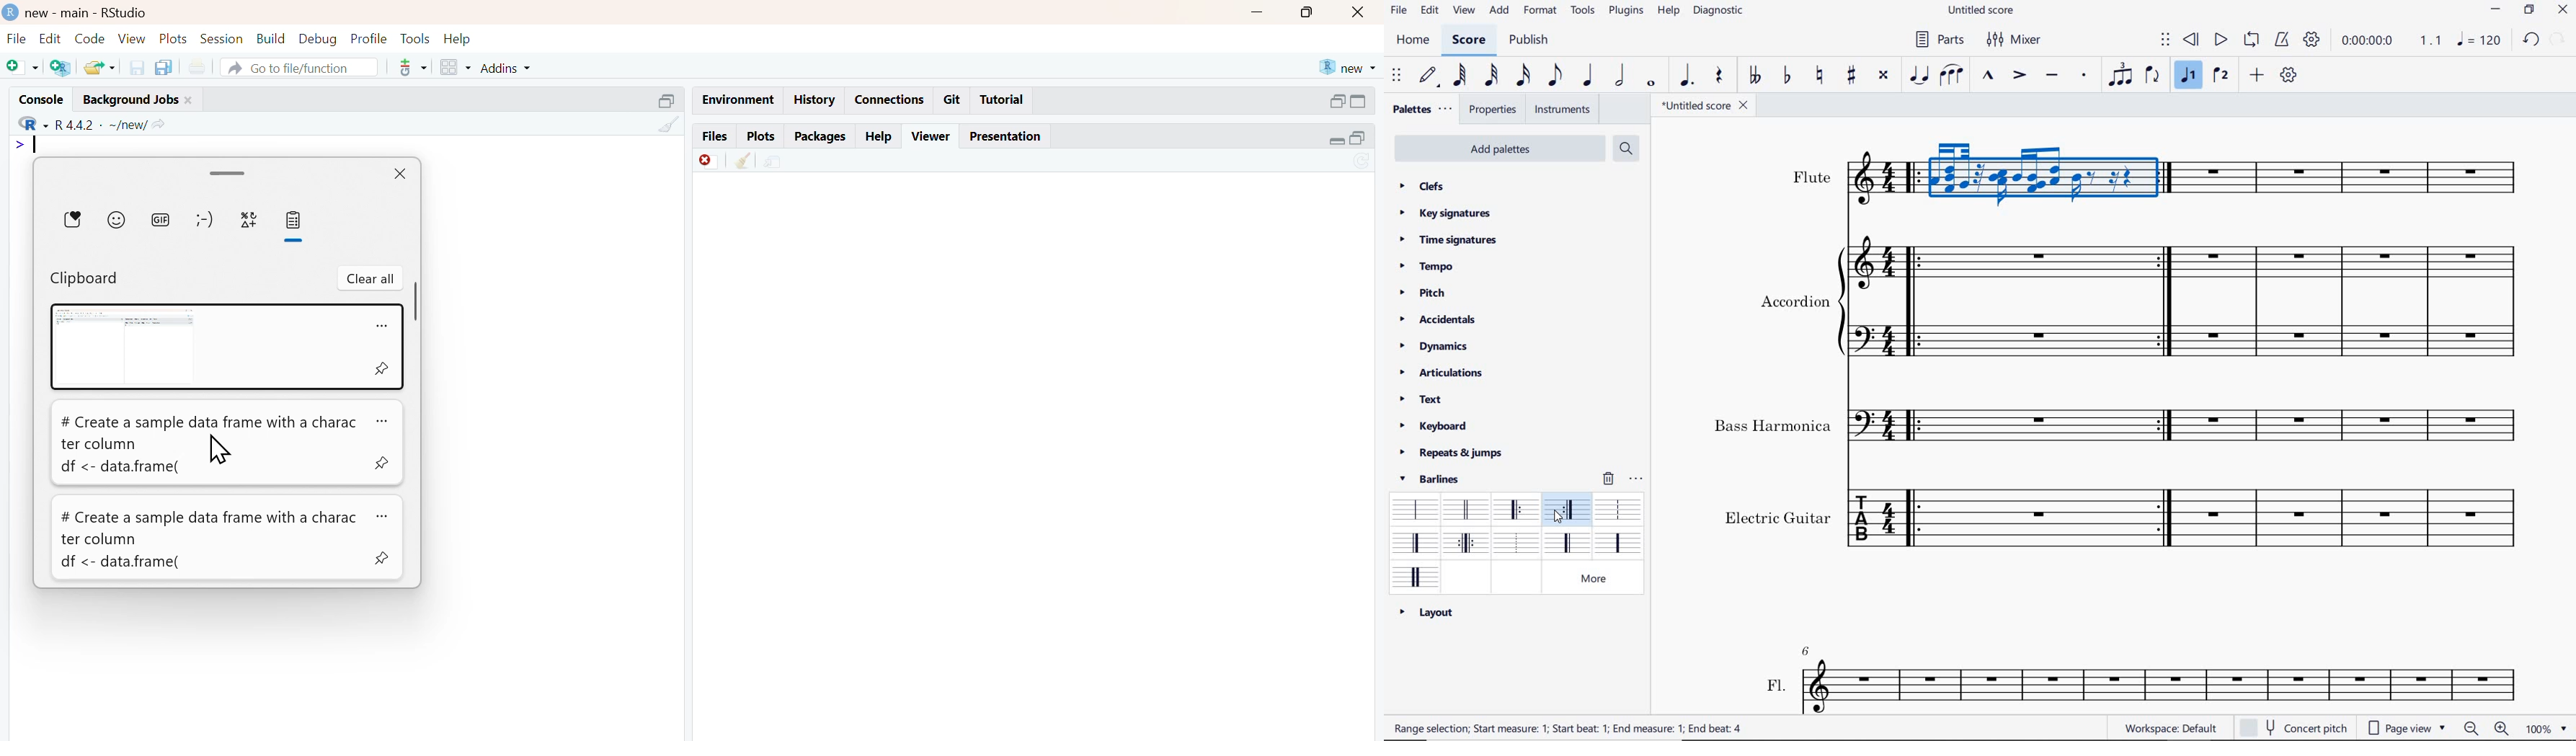 This screenshot has width=2576, height=756. What do you see at coordinates (773, 162) in the screenshot?
I see `share` at bounding box center [773, 162].